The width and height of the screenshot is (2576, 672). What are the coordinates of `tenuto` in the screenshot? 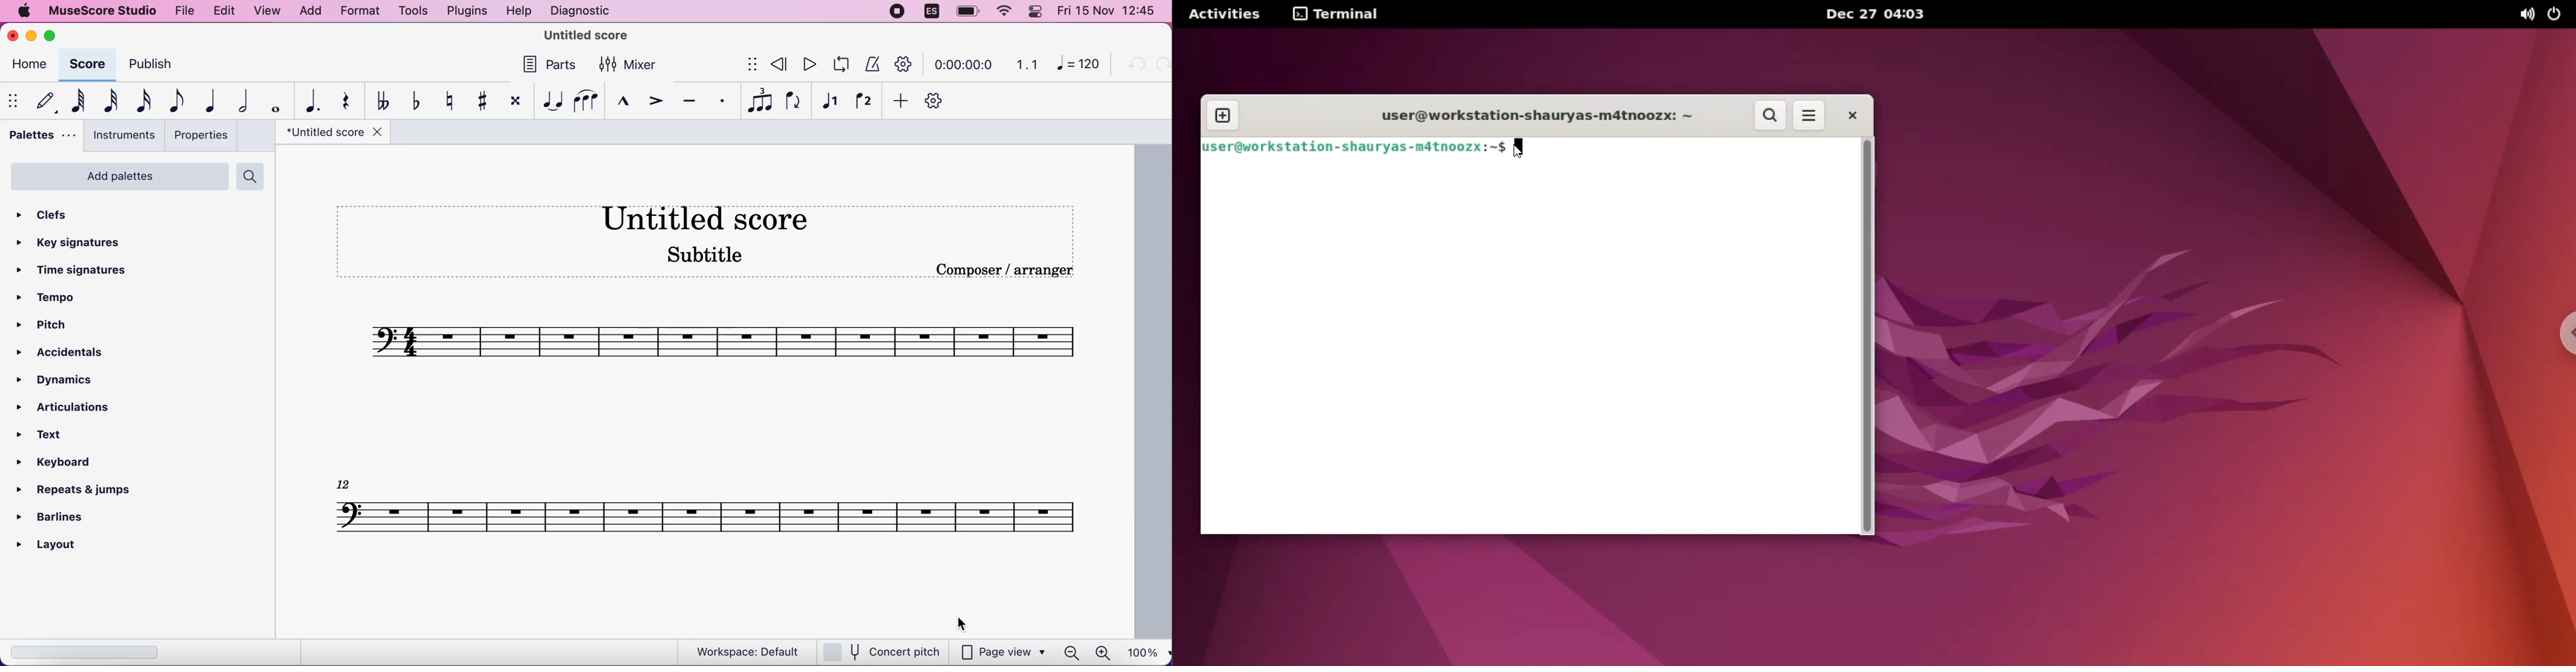 It's located at (688, 99).